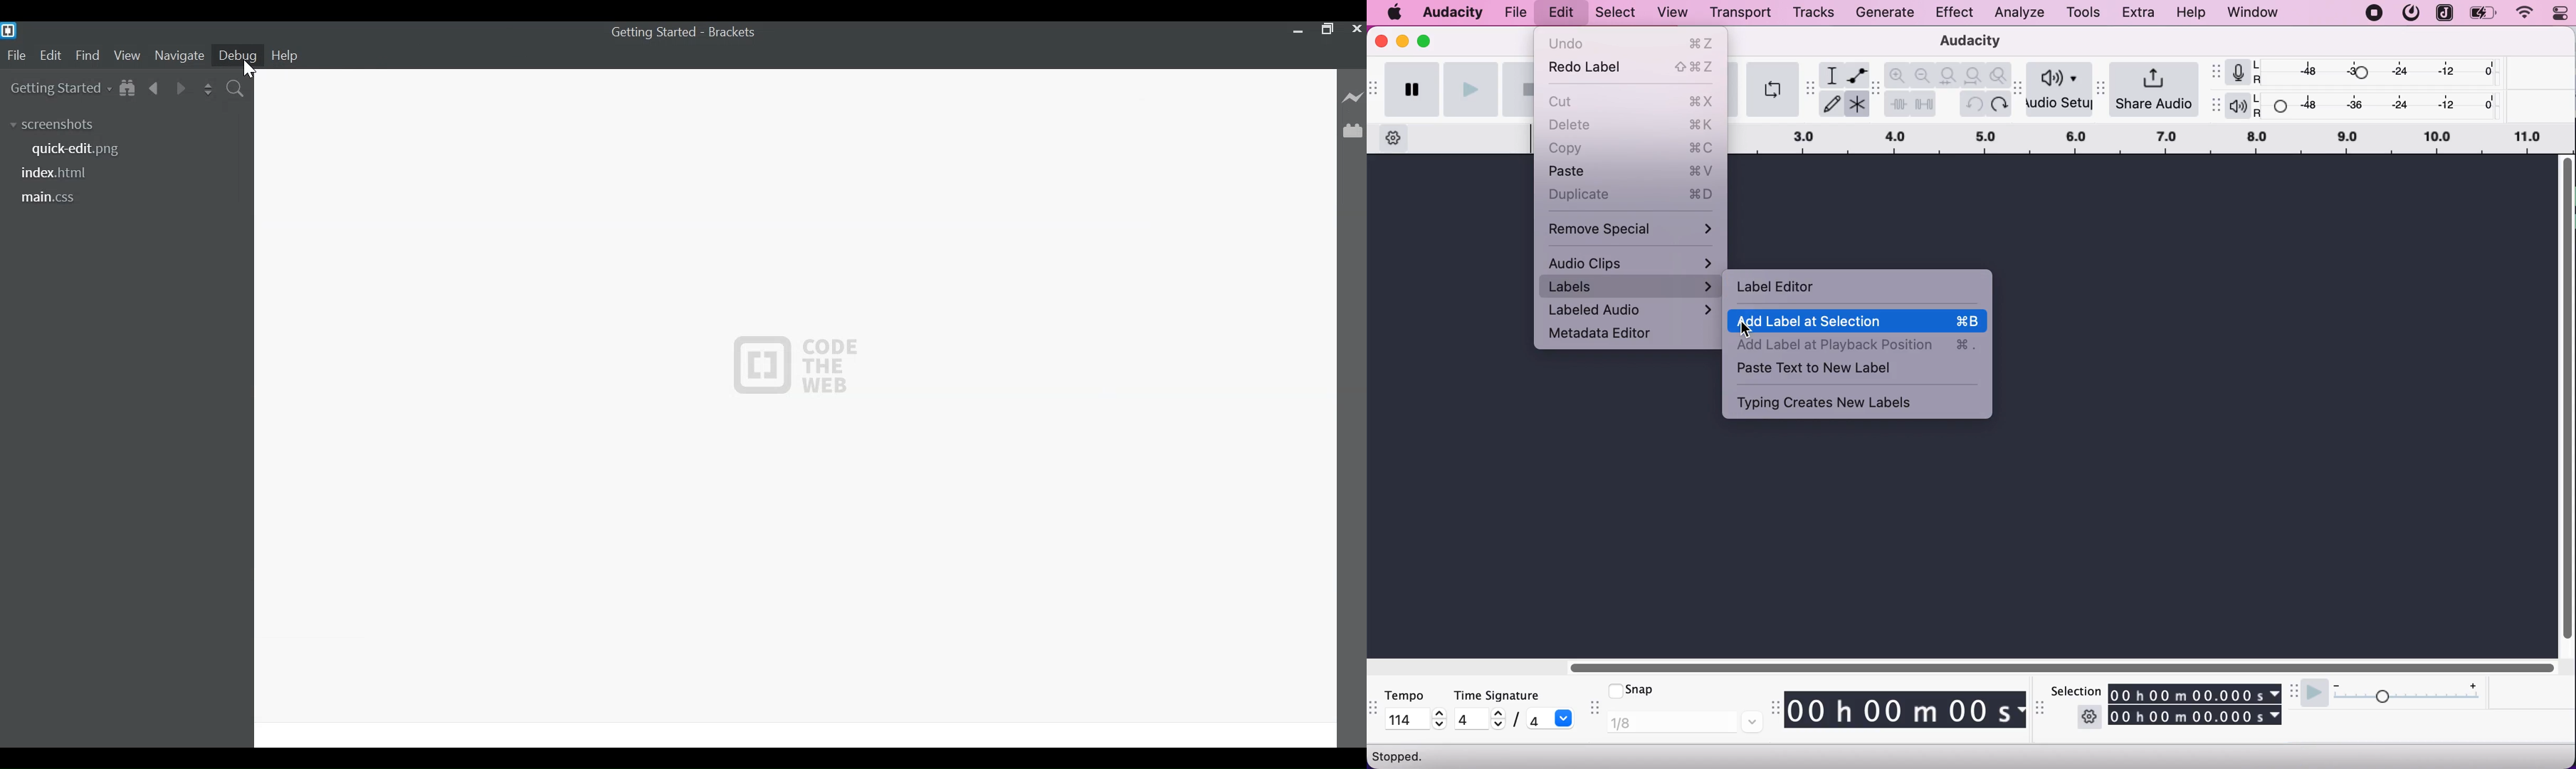 This screenshot has width=2576, height=784. I want to click on label editor, so click(1778, 286).